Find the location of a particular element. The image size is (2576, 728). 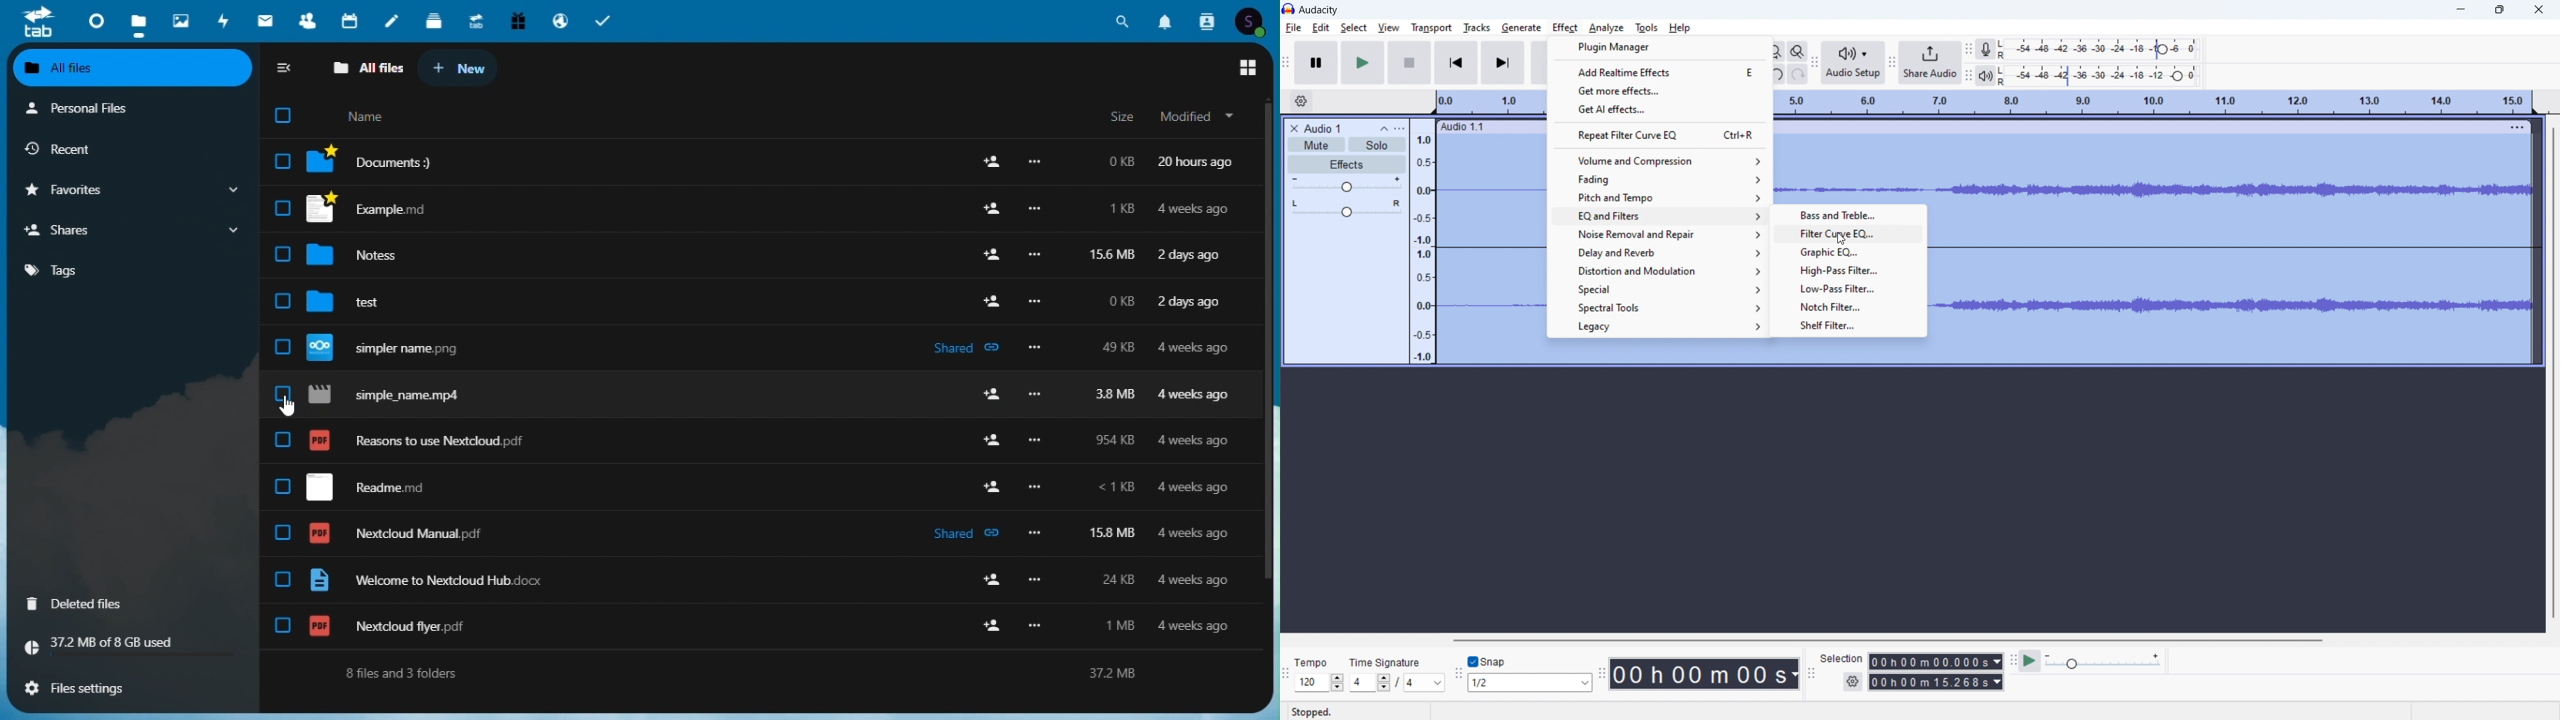

settings is located at coordinates (1852, 682).